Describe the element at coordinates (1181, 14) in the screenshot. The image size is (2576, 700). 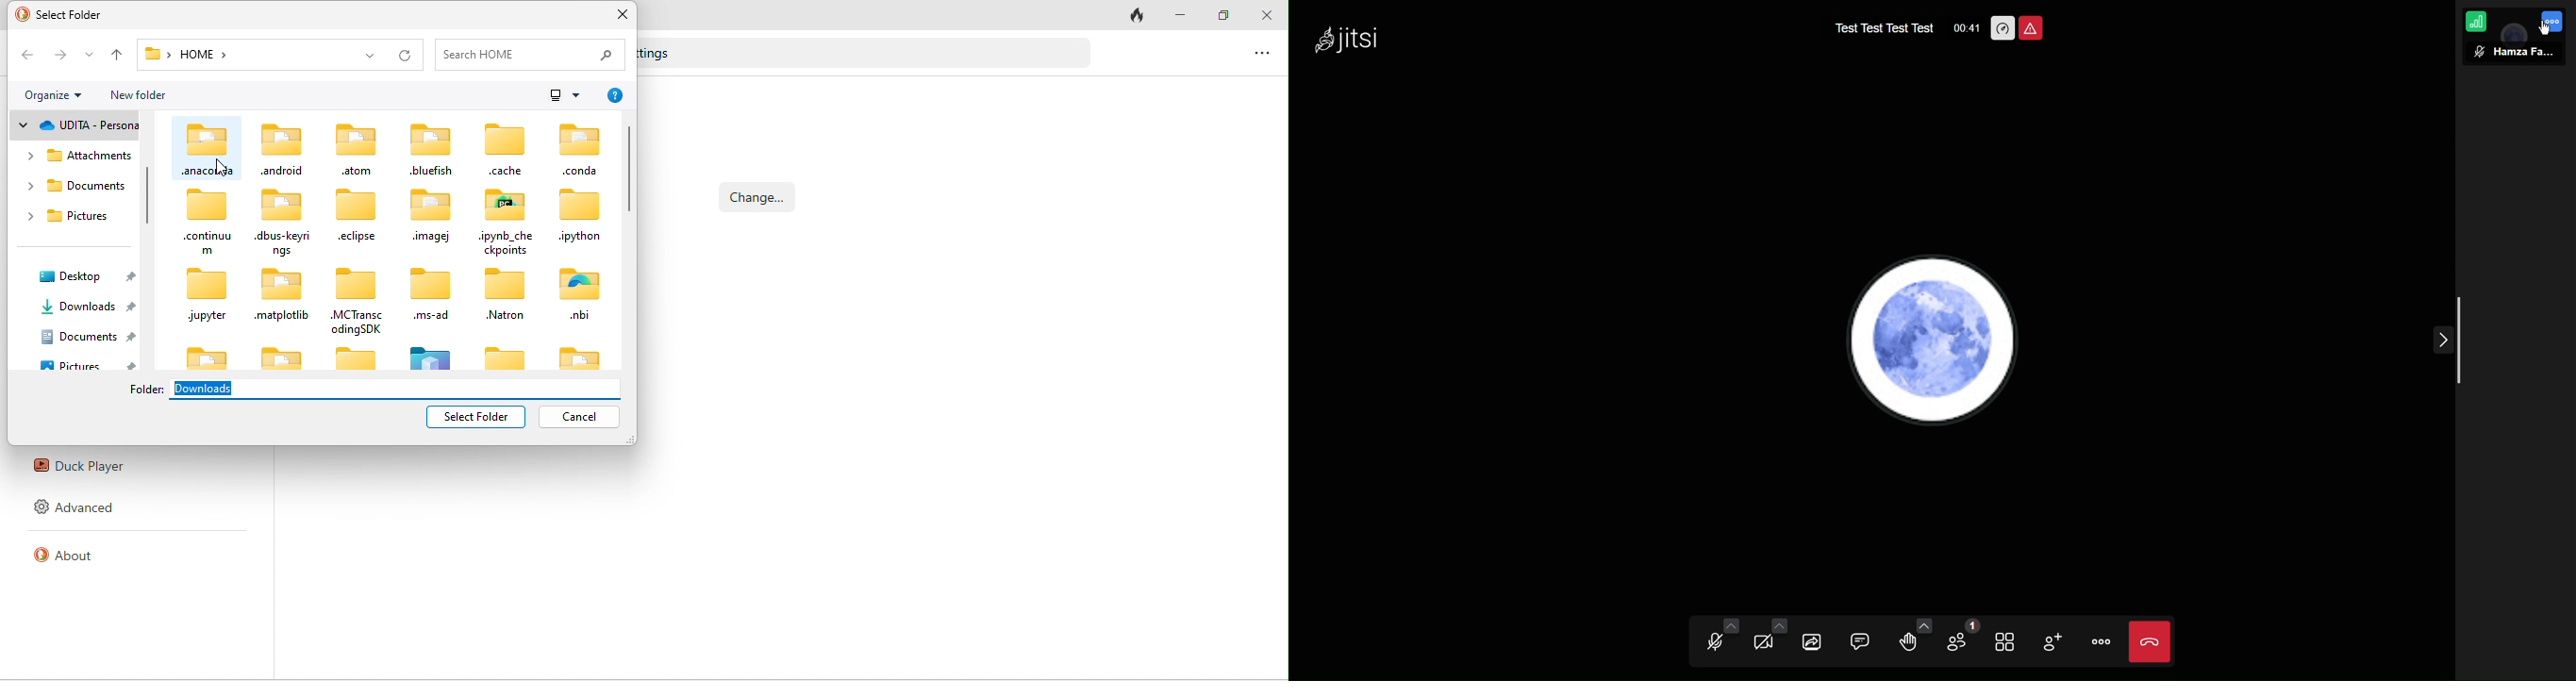
I see `minimize` at that location.